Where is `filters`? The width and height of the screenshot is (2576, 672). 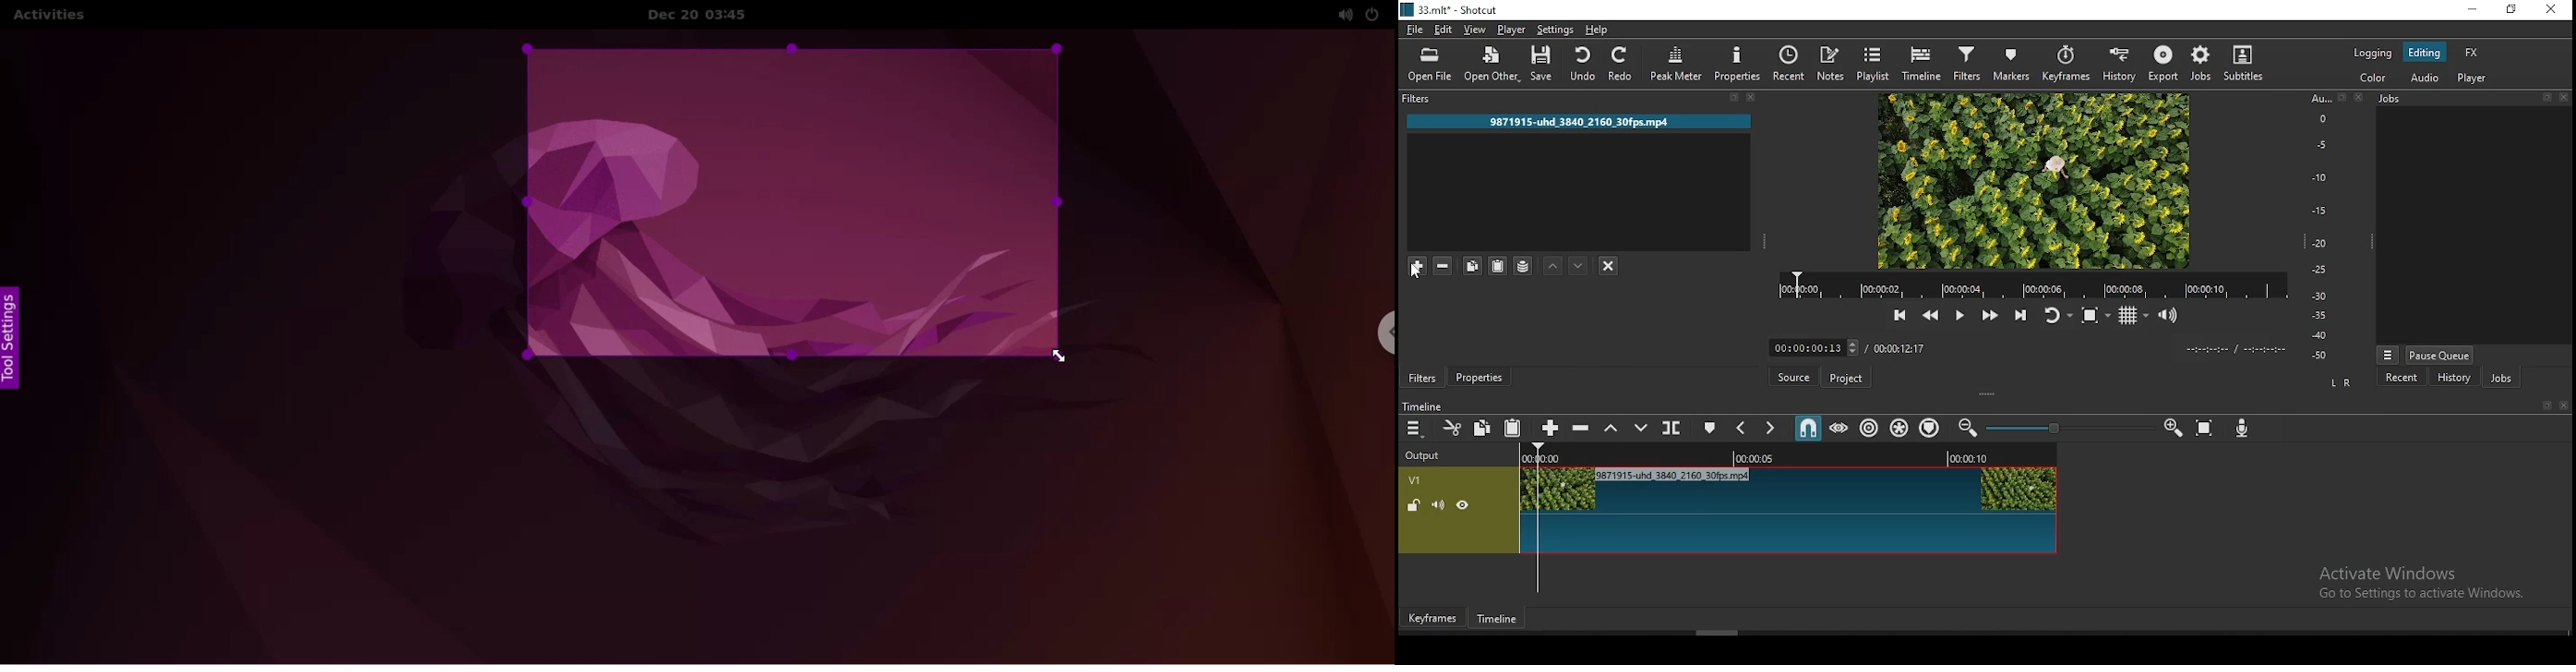
filters is located at coordinates (1413, 100).